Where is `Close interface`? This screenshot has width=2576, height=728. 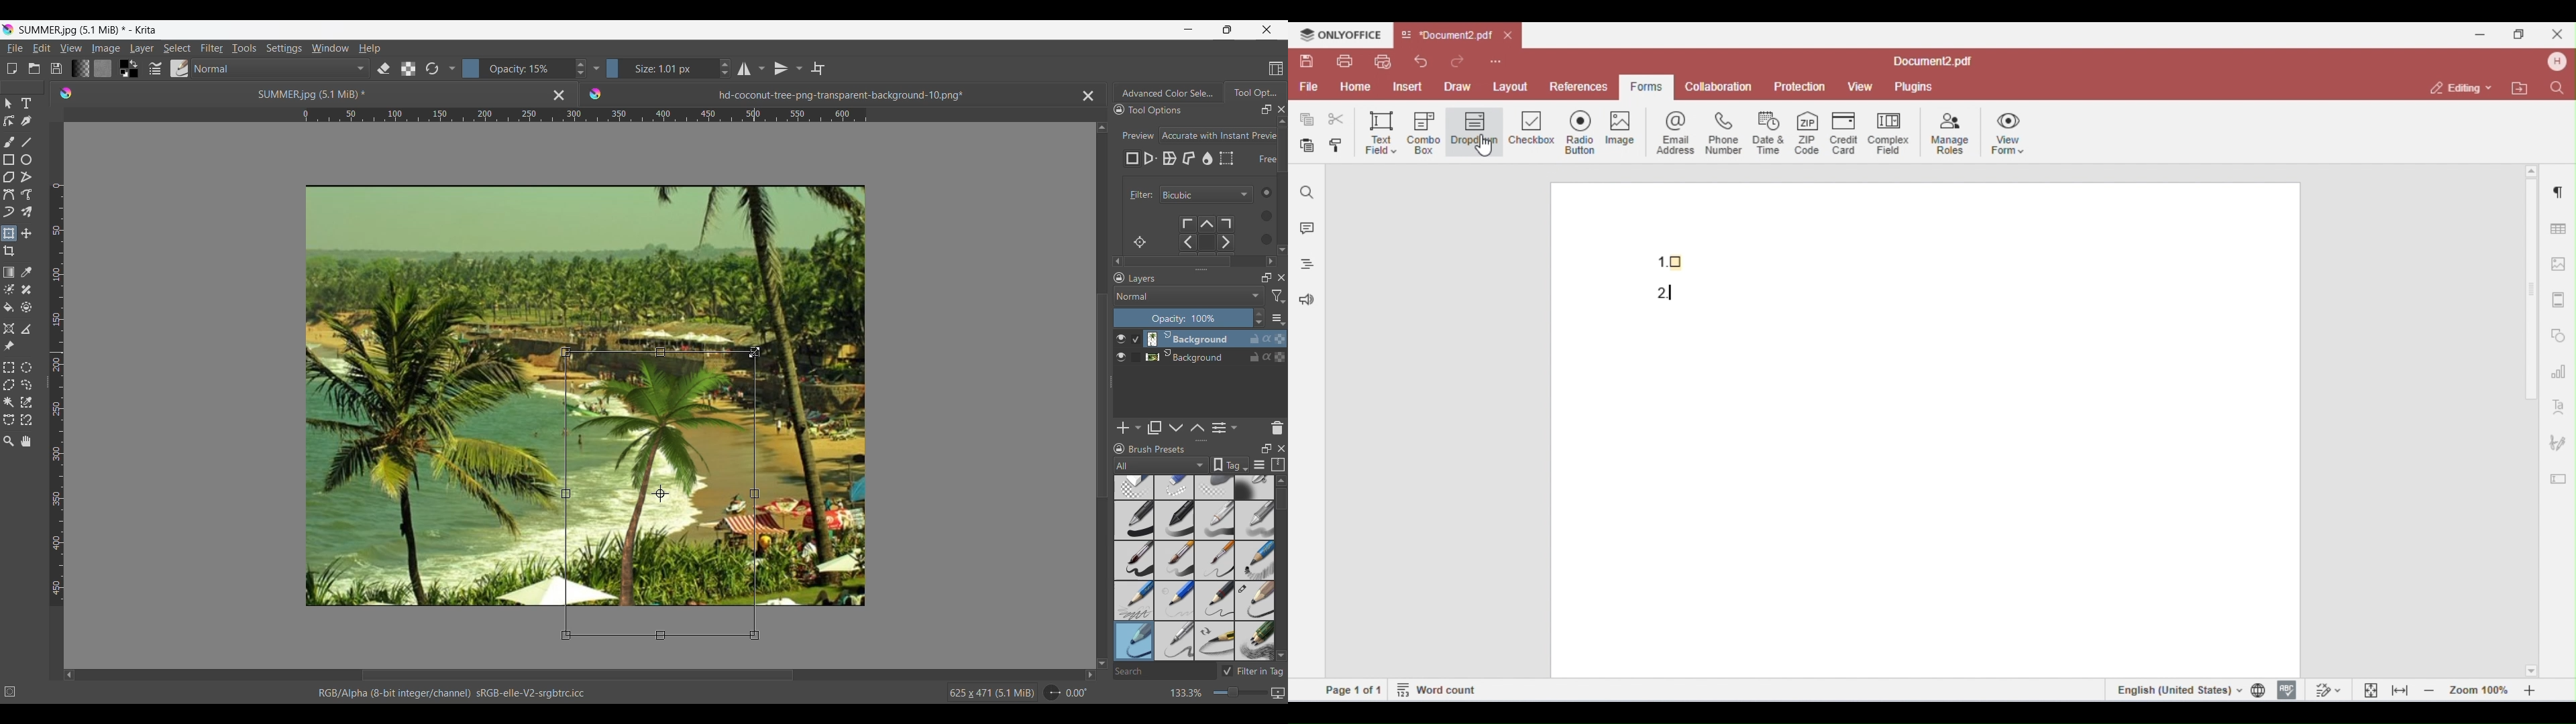 Close interface is located at coordinates (1267, 29).